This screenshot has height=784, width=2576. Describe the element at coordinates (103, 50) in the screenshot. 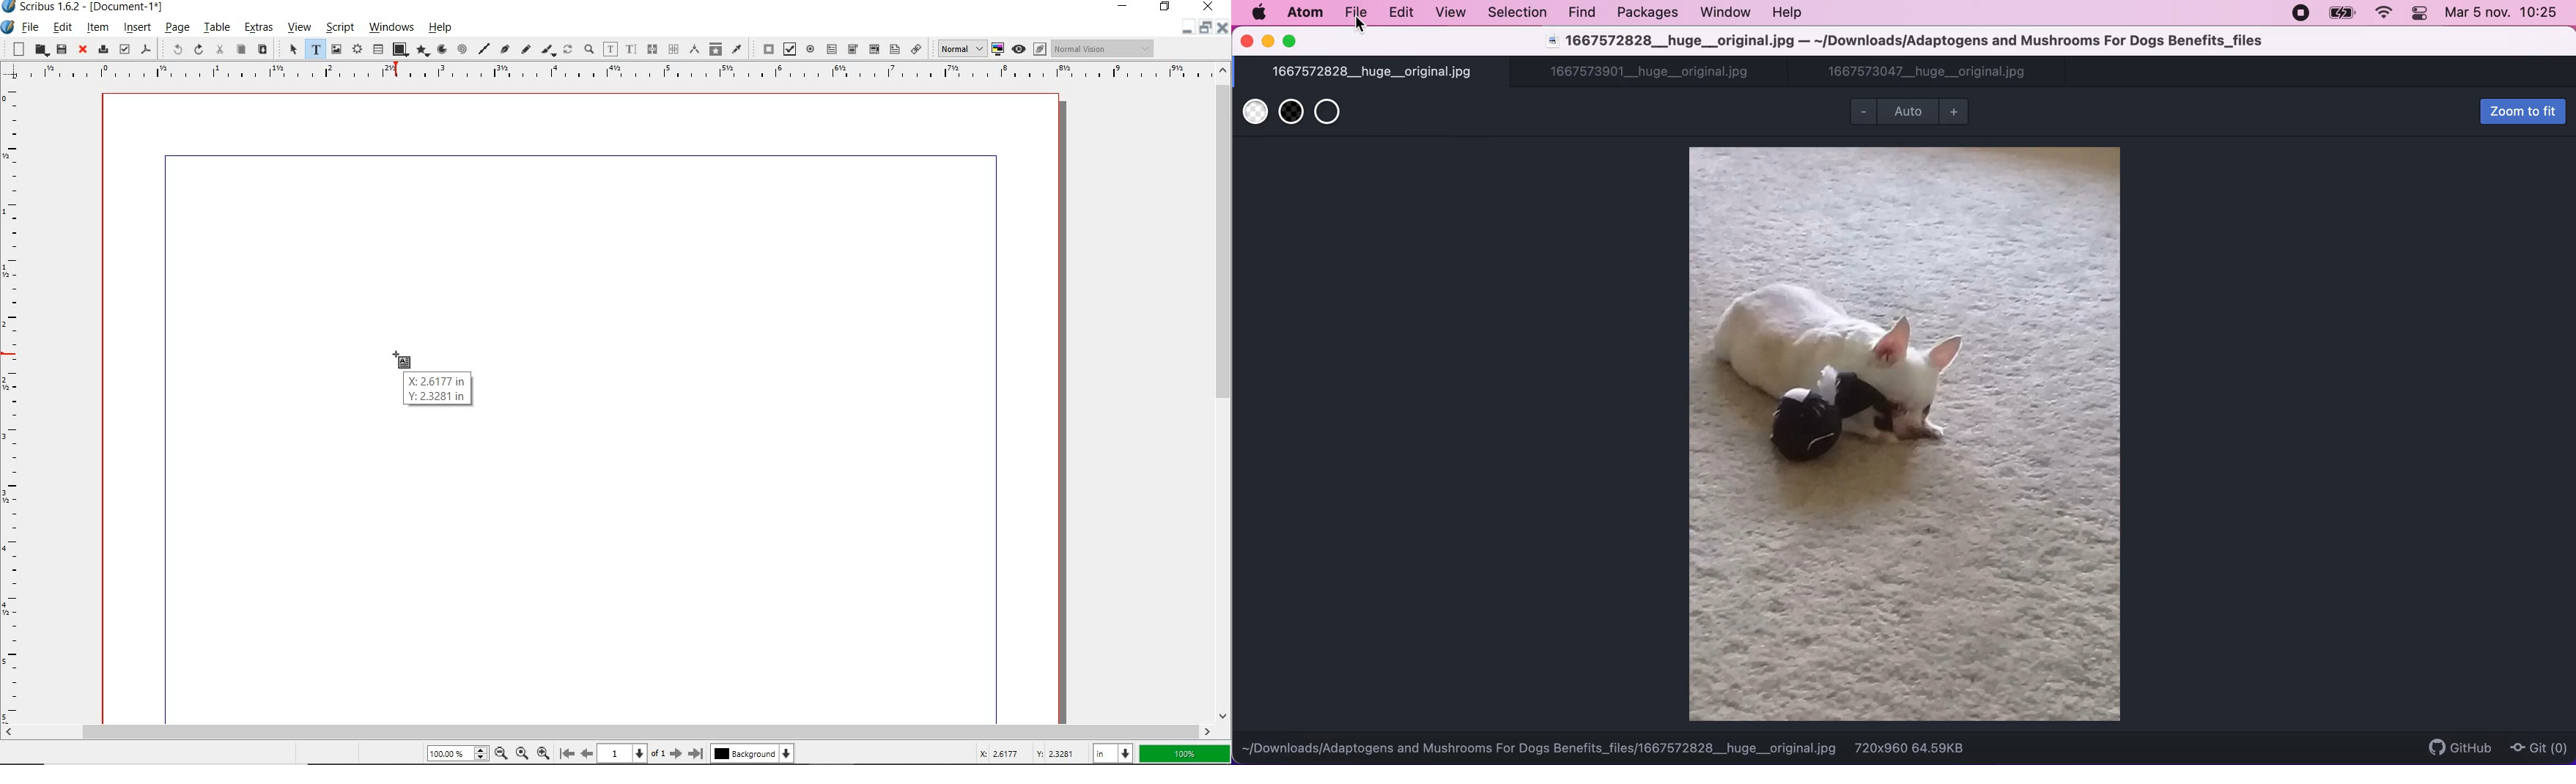

I see `print` at that location.